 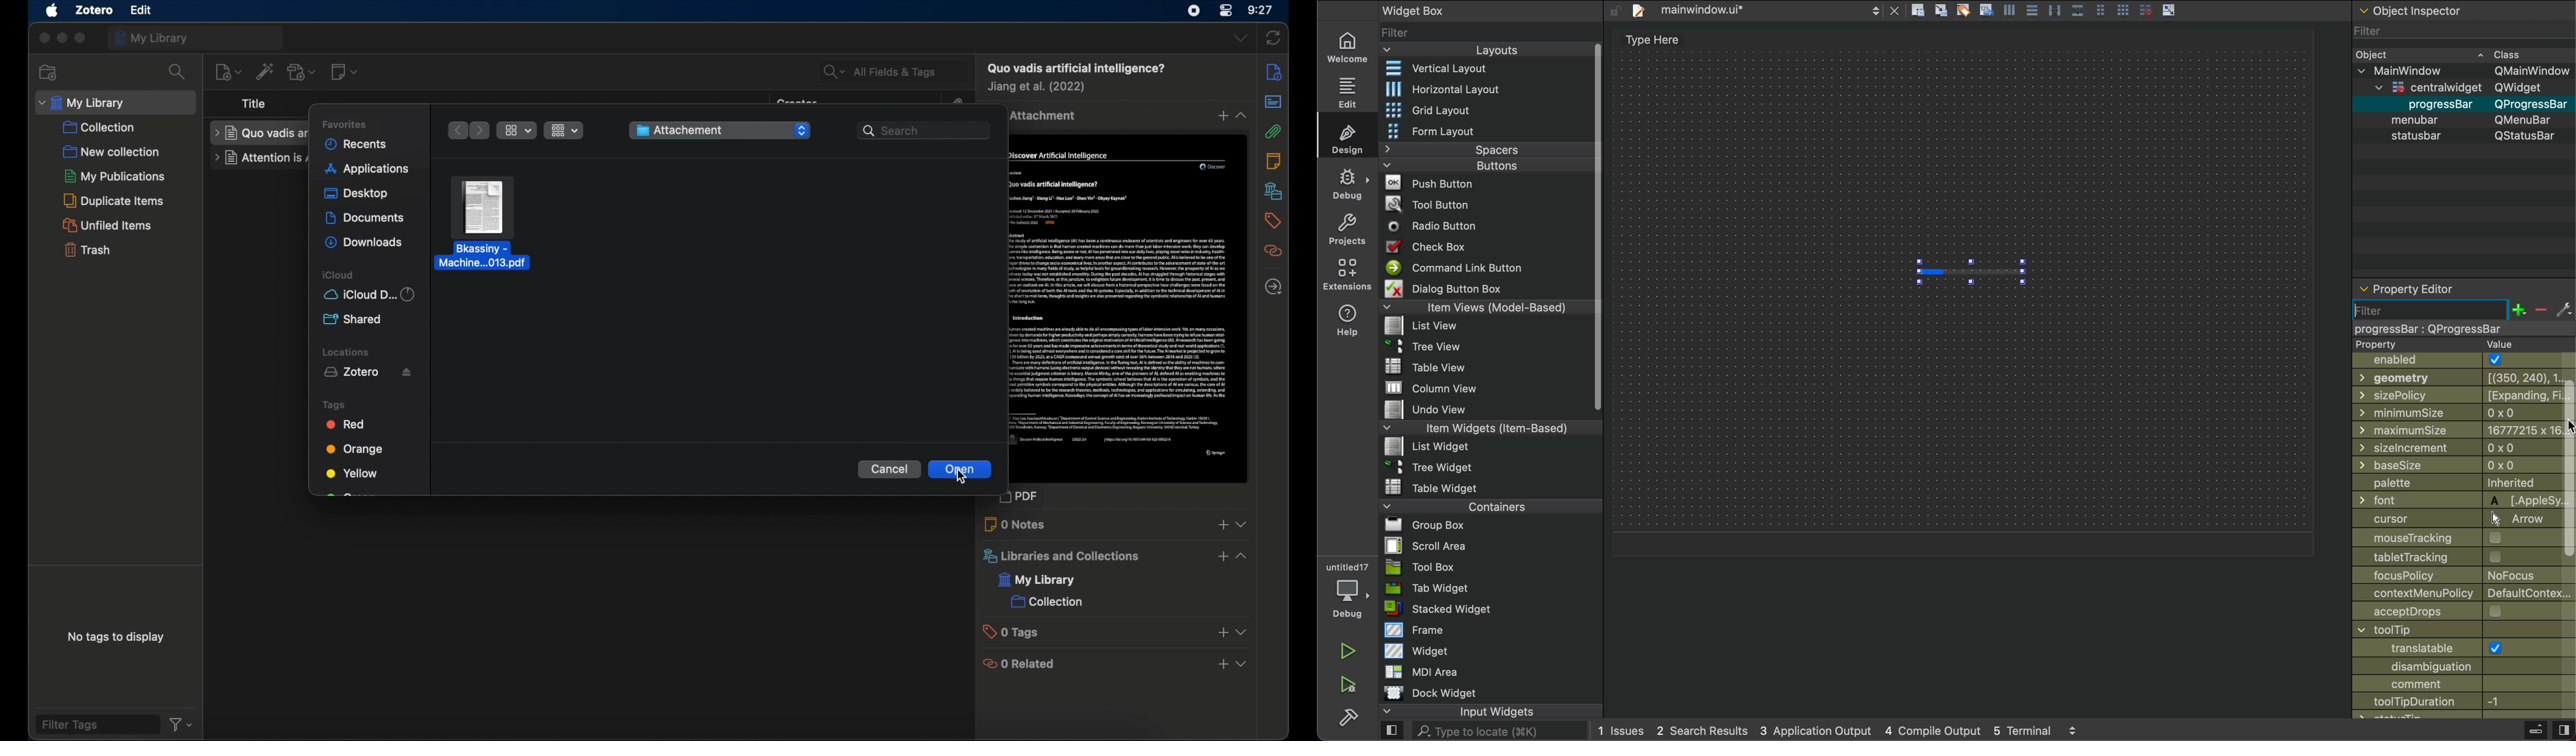 I want to click on new collection, so click(x=112, y=151).